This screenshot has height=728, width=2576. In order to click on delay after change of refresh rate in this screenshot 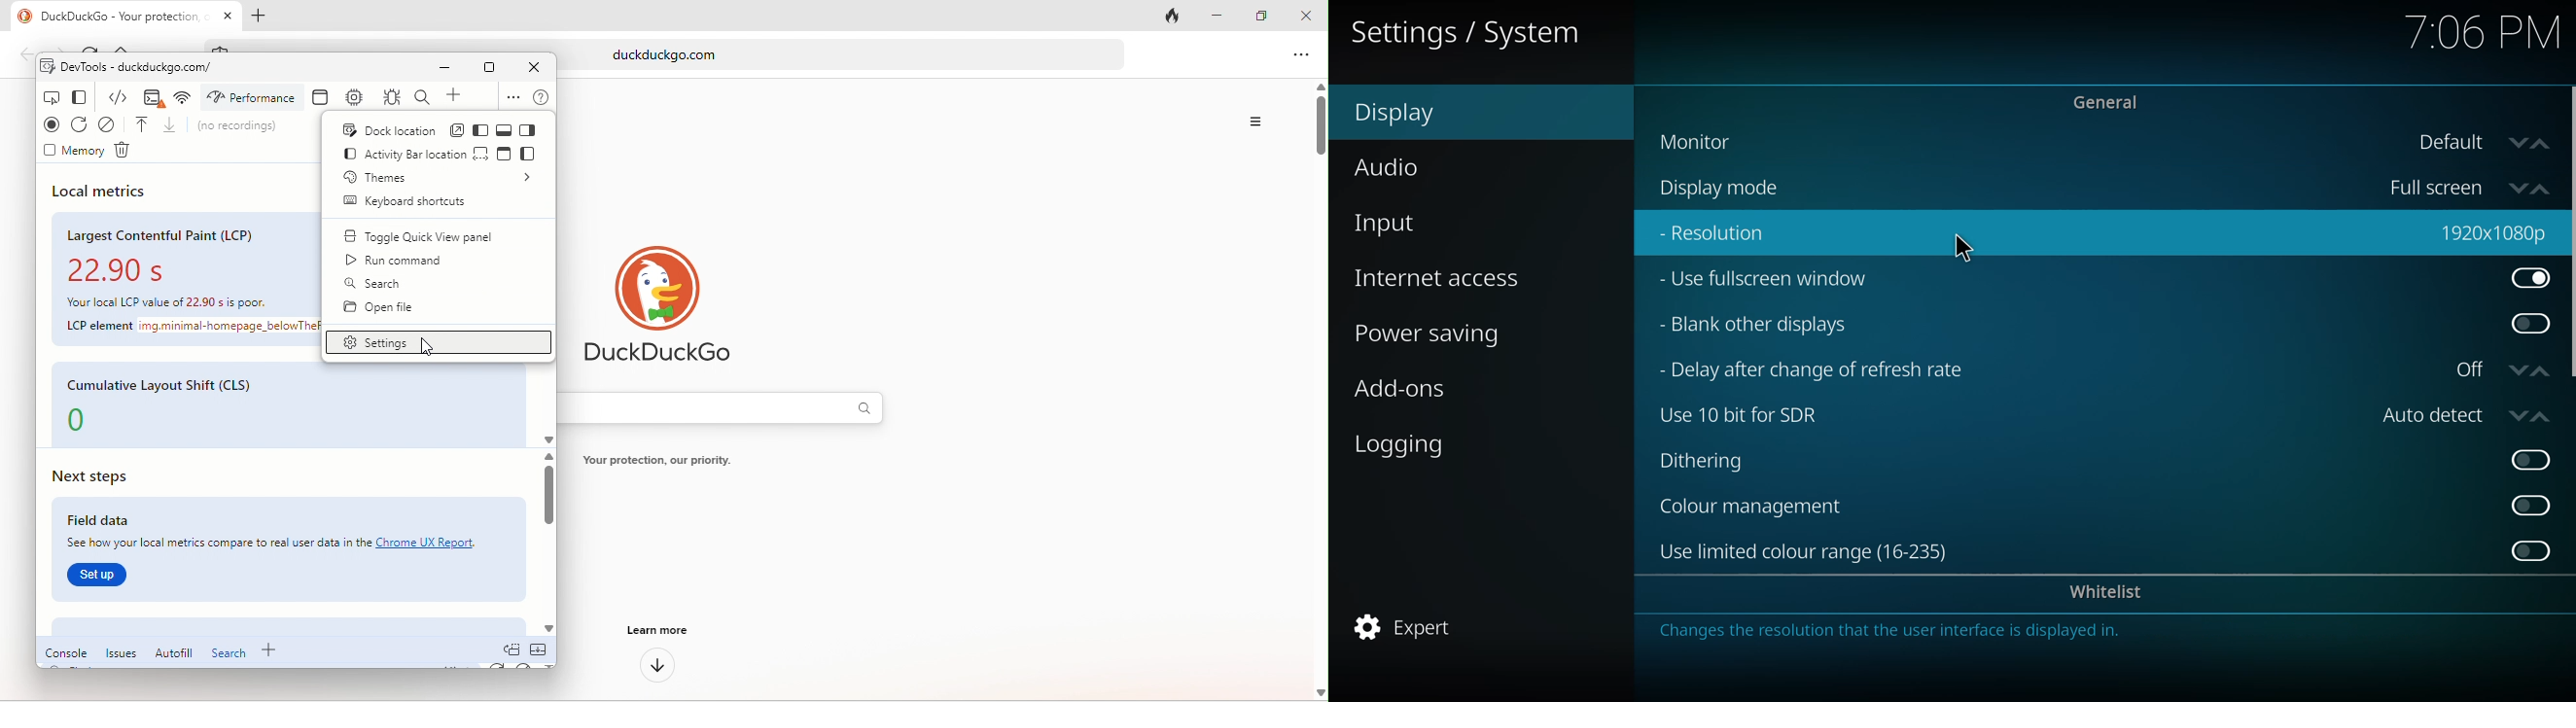, I will do `click(1818, 372)`.